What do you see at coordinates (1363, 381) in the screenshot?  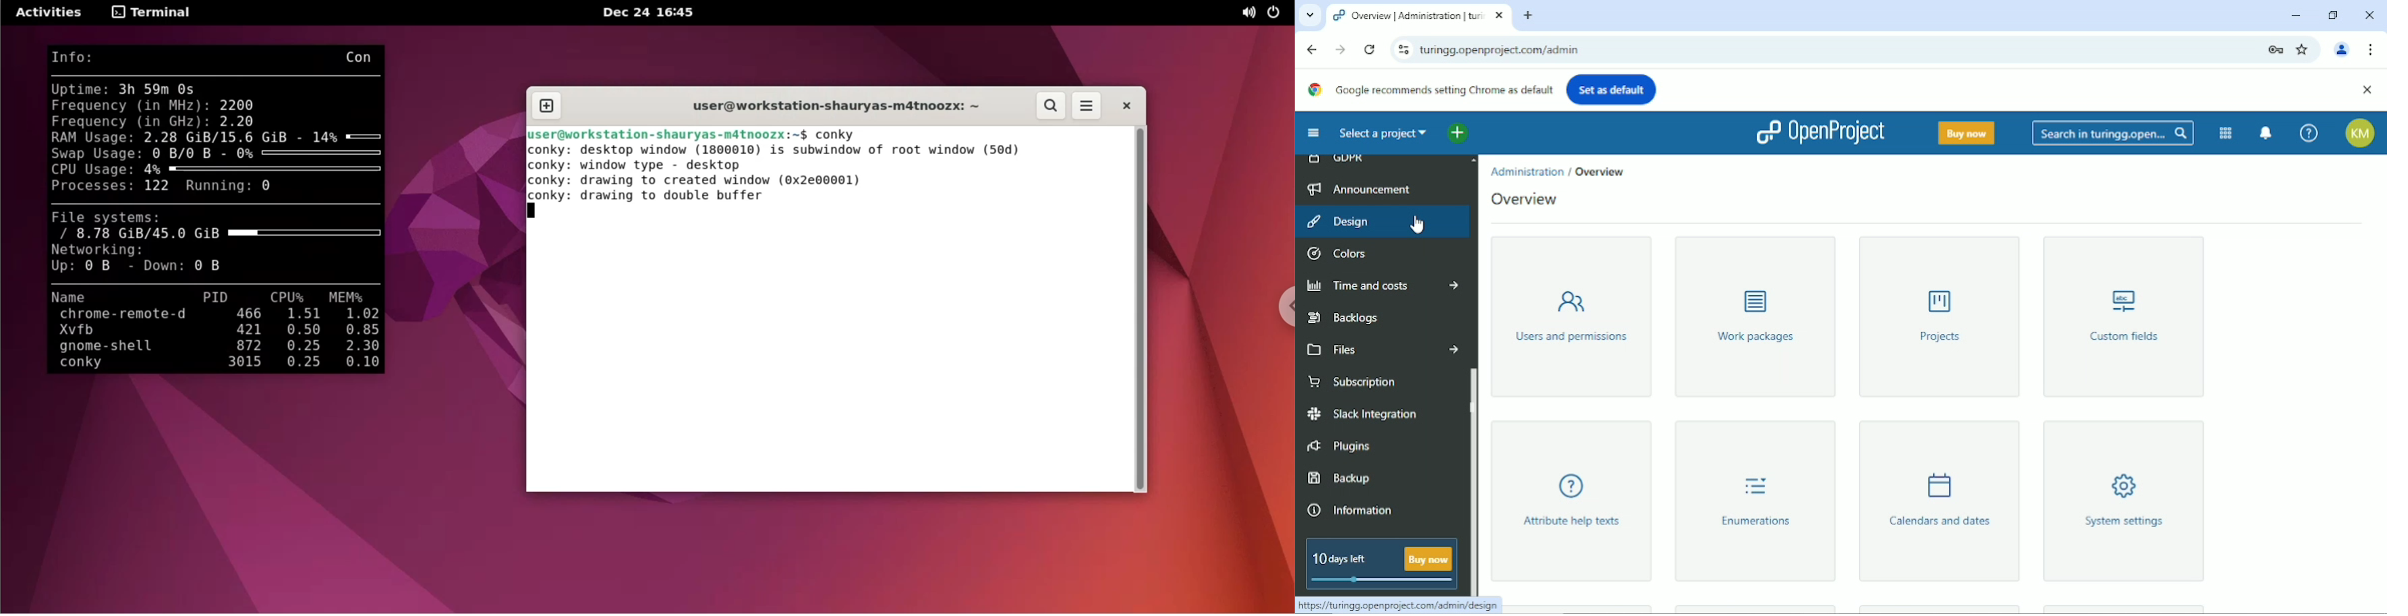 I see `Subscription` at bounding box center [1363, 381].